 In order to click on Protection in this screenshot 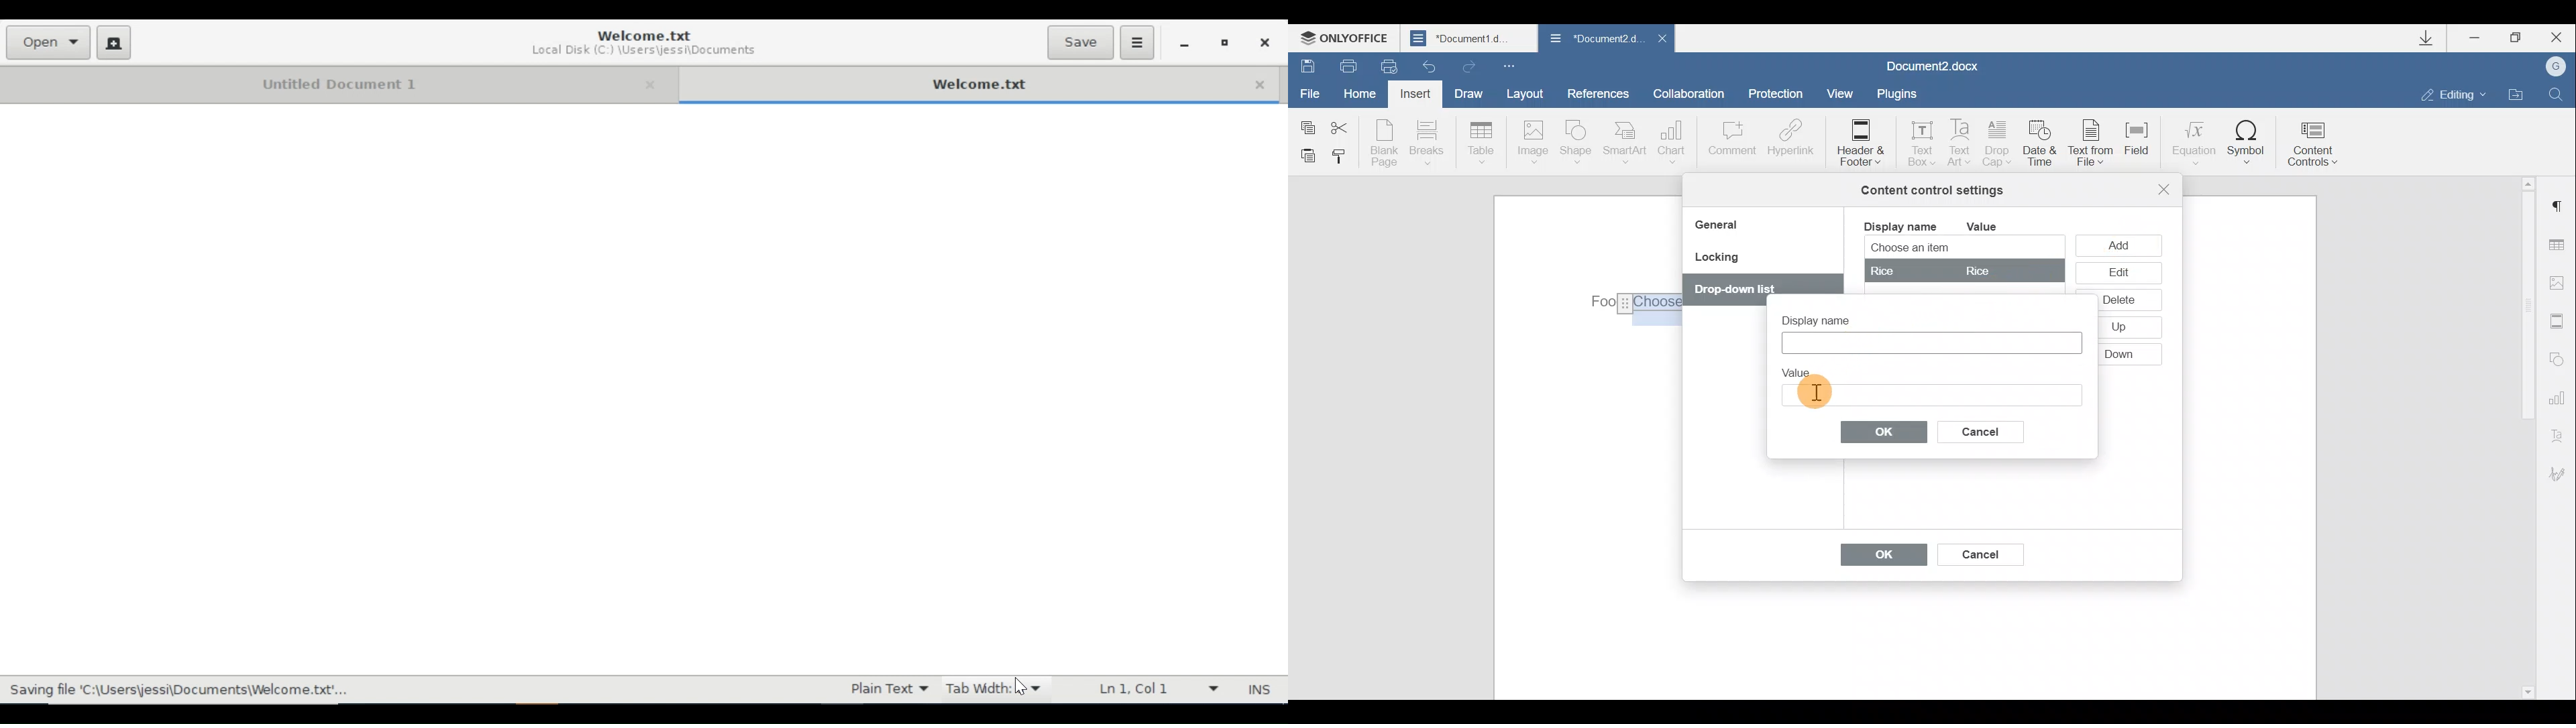, I will do `click(1779, 95)`.